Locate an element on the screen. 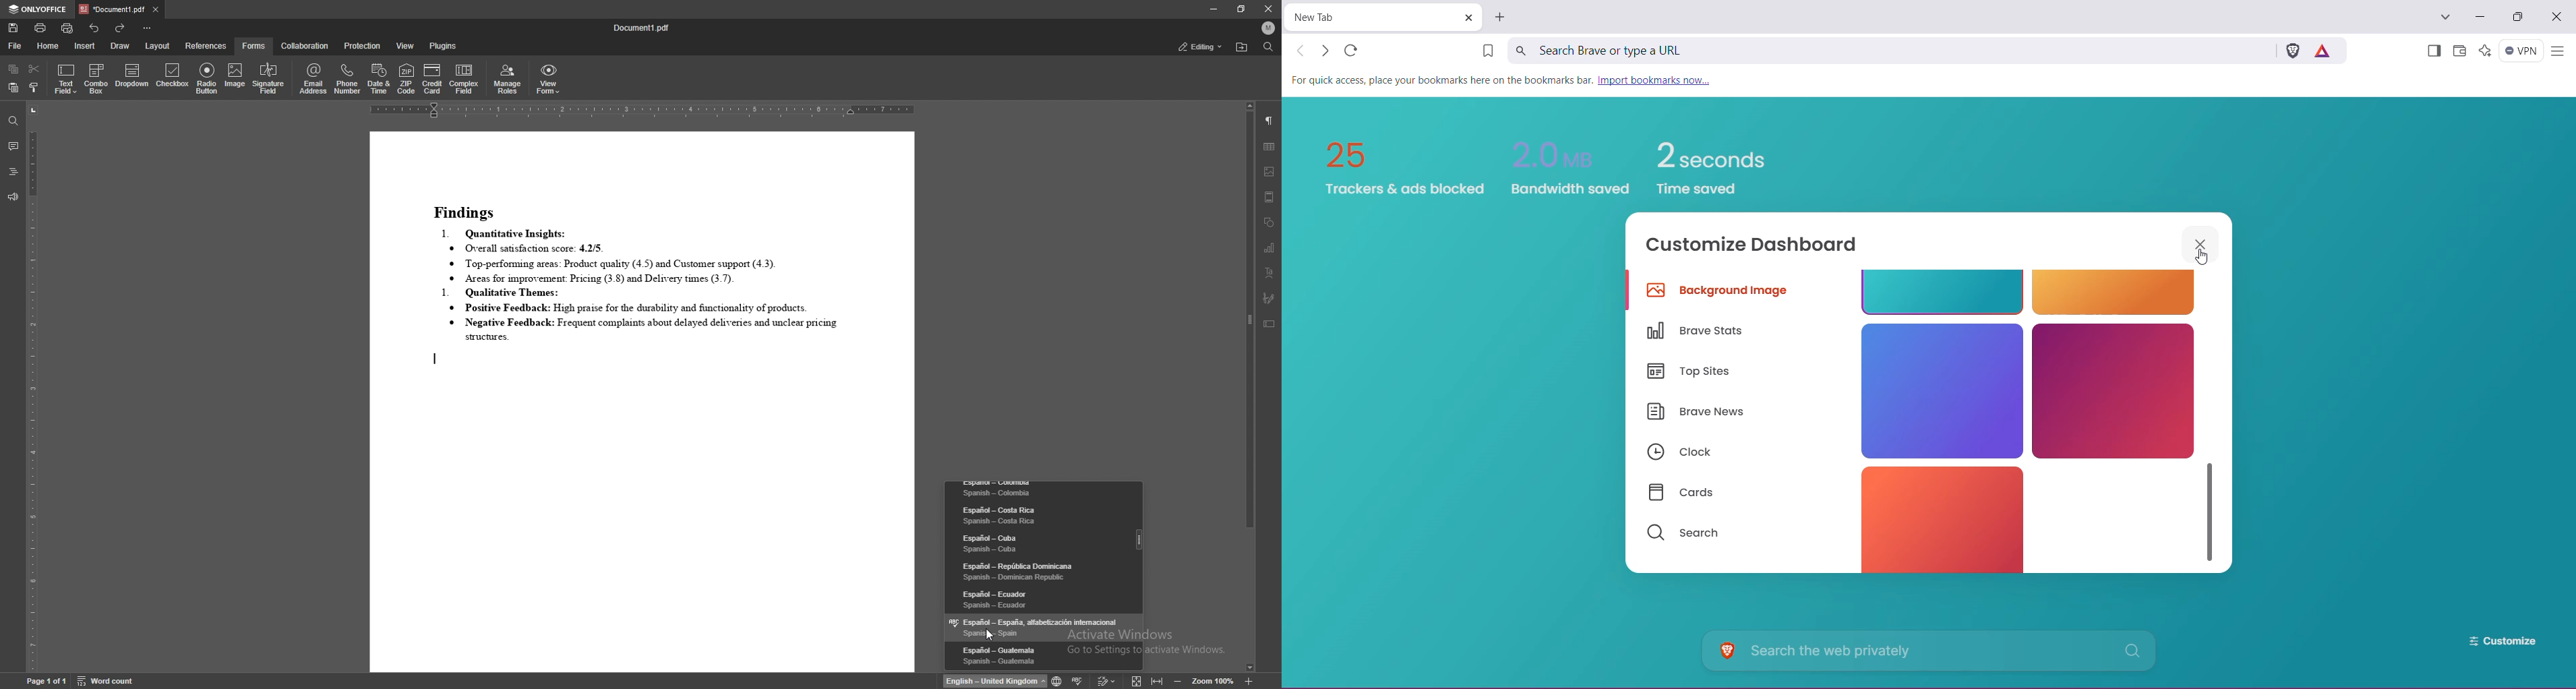  layout is located at coordinates (158, 45).